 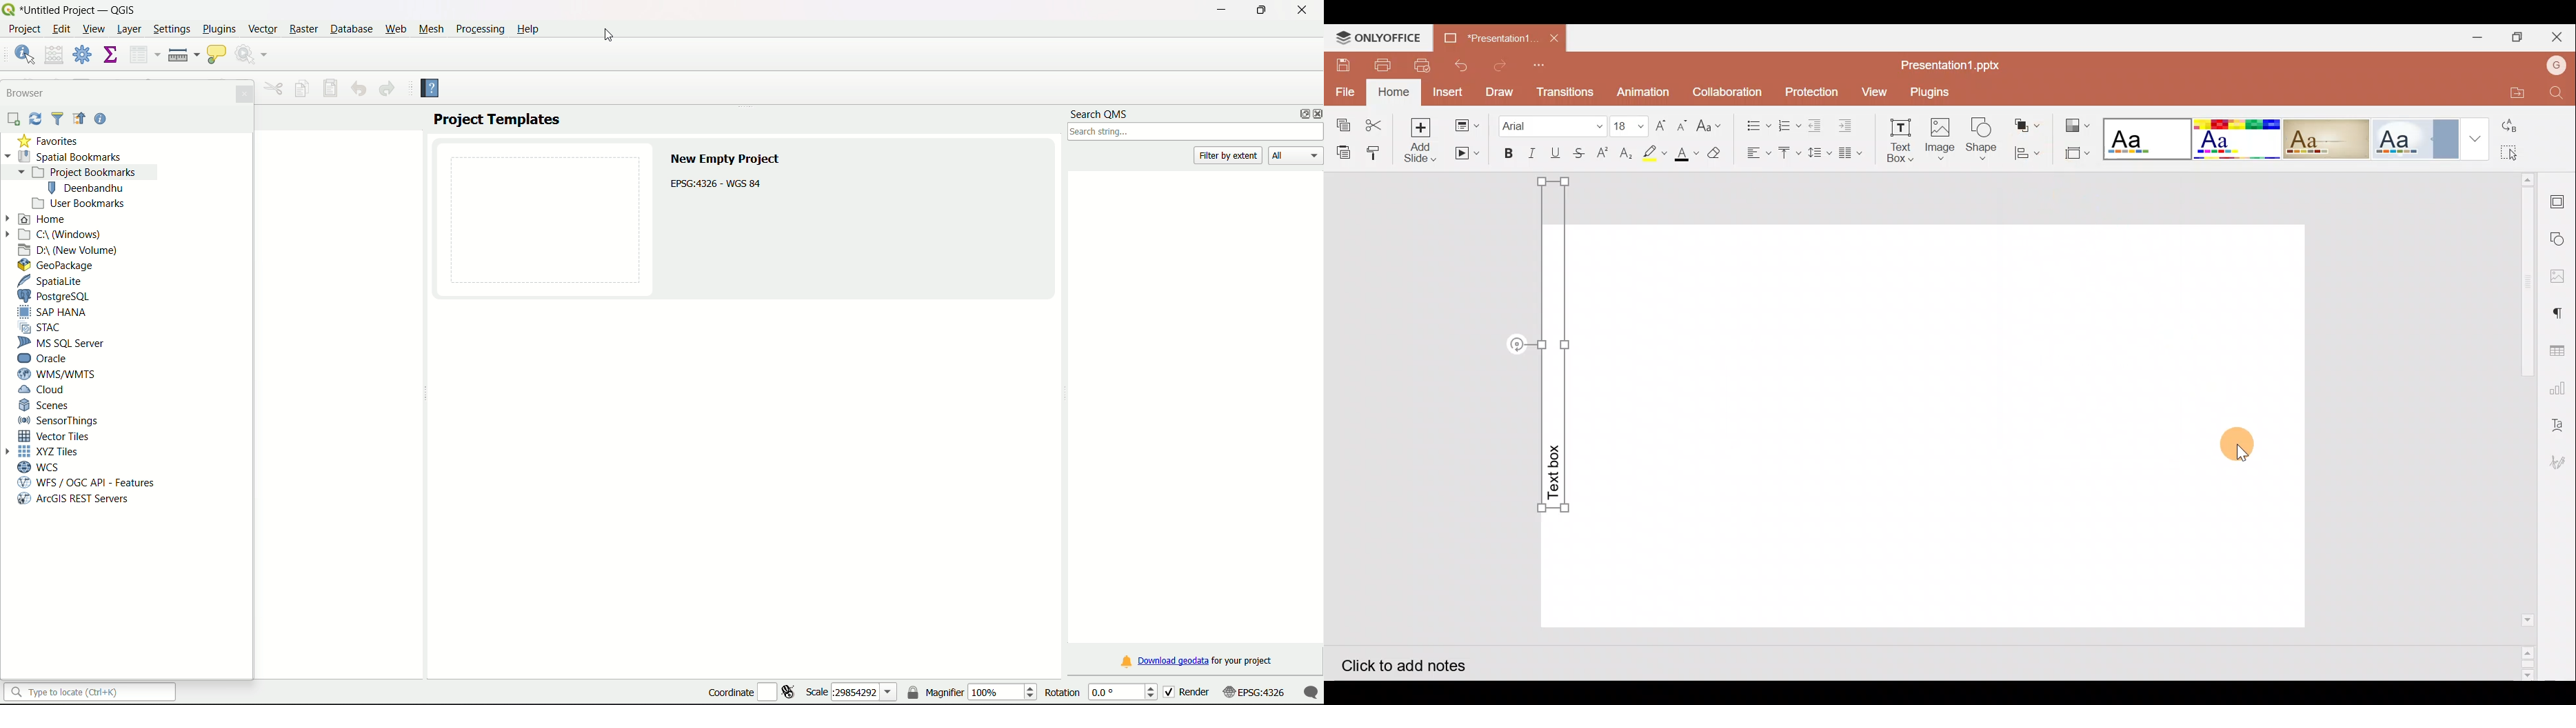 I want to click on Underline, so click(x=1555, y=152).